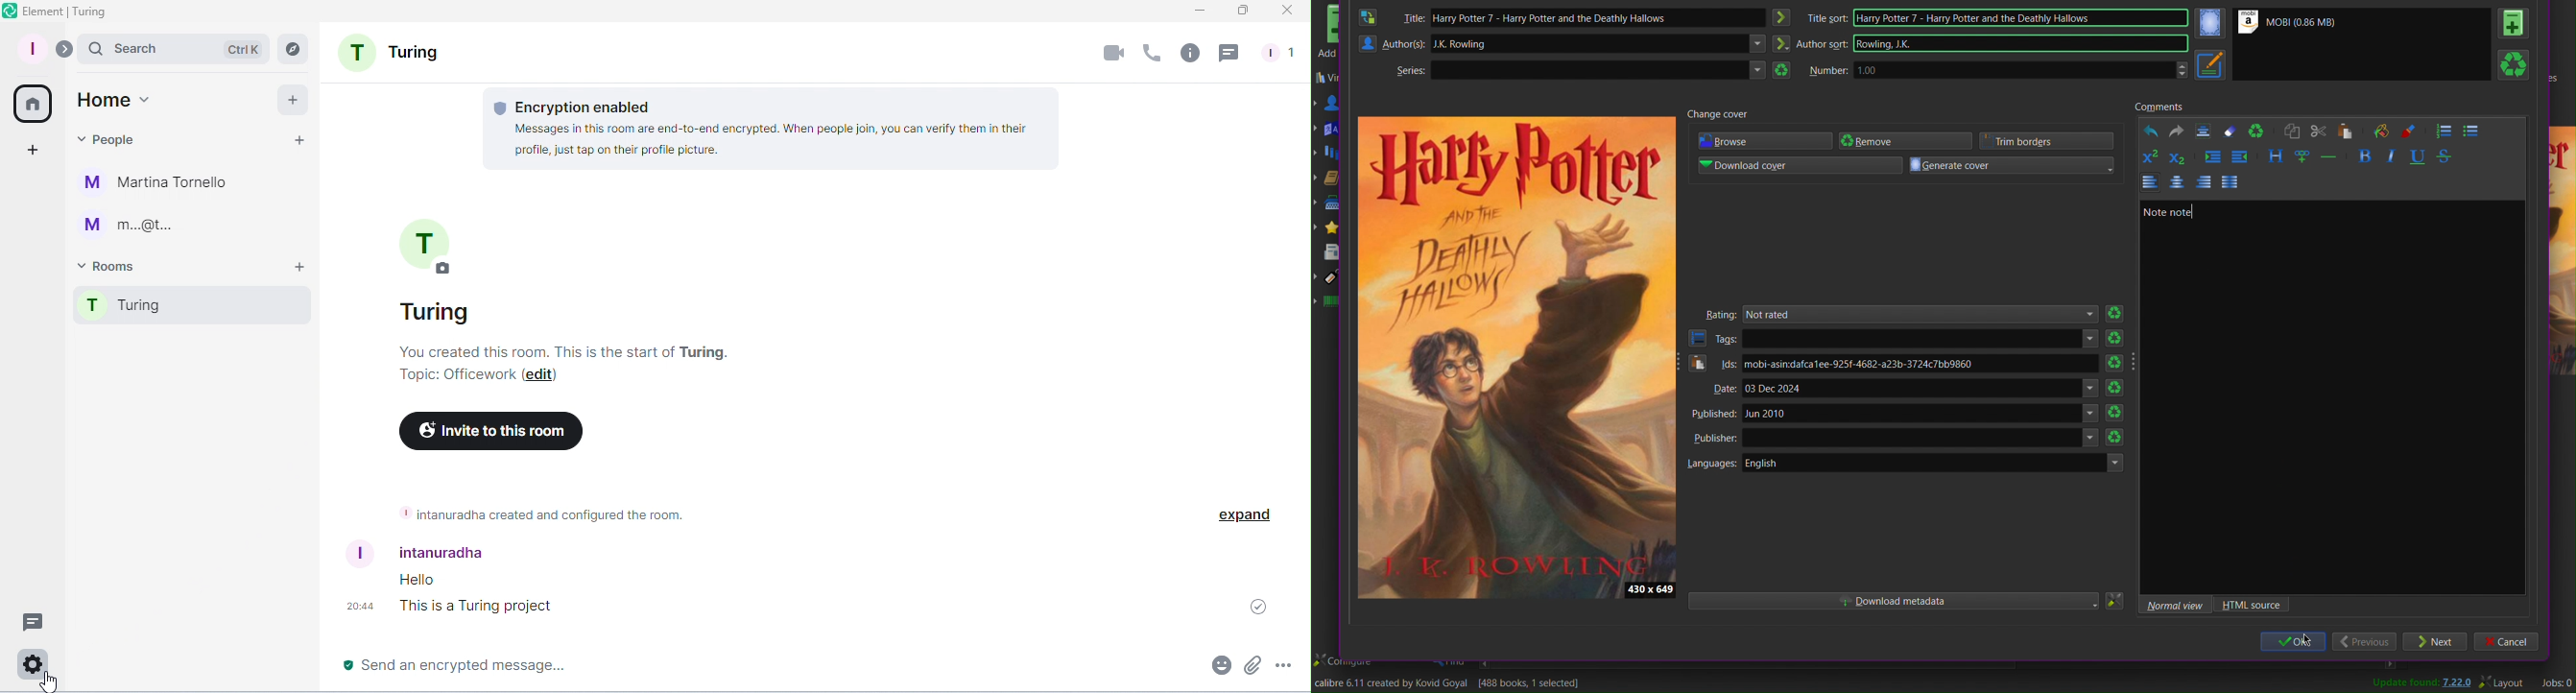 The image size is (2576, 700). What do you see at coordinates (2256, 605) in the screenshot?
I see `HTML source` at bounding box center [2256, 605].